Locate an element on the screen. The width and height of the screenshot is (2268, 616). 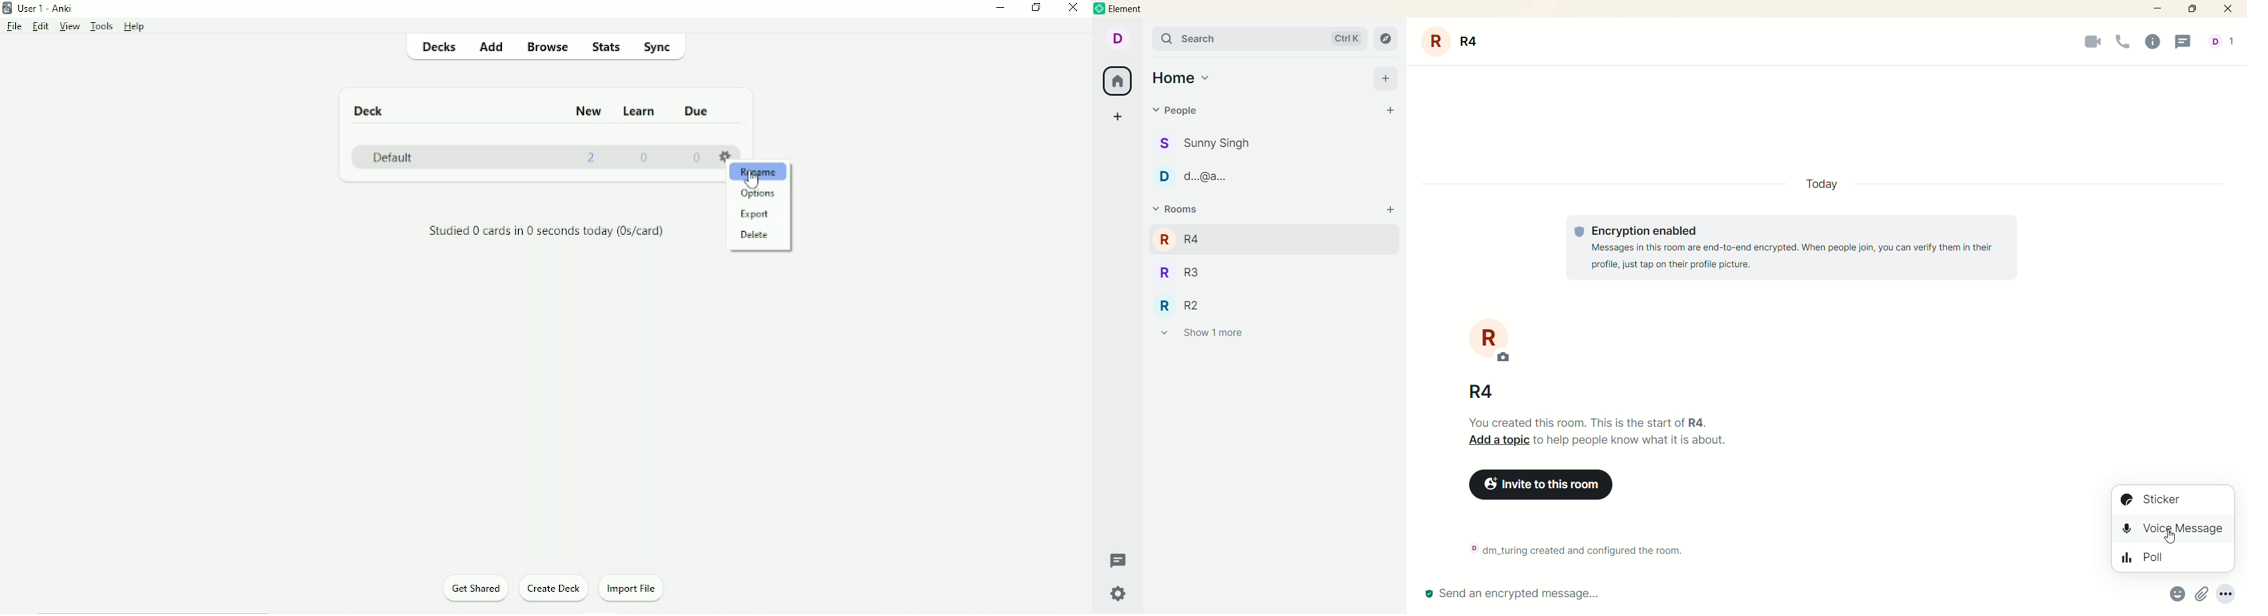
maximize is located at coordinates (2197, 10).